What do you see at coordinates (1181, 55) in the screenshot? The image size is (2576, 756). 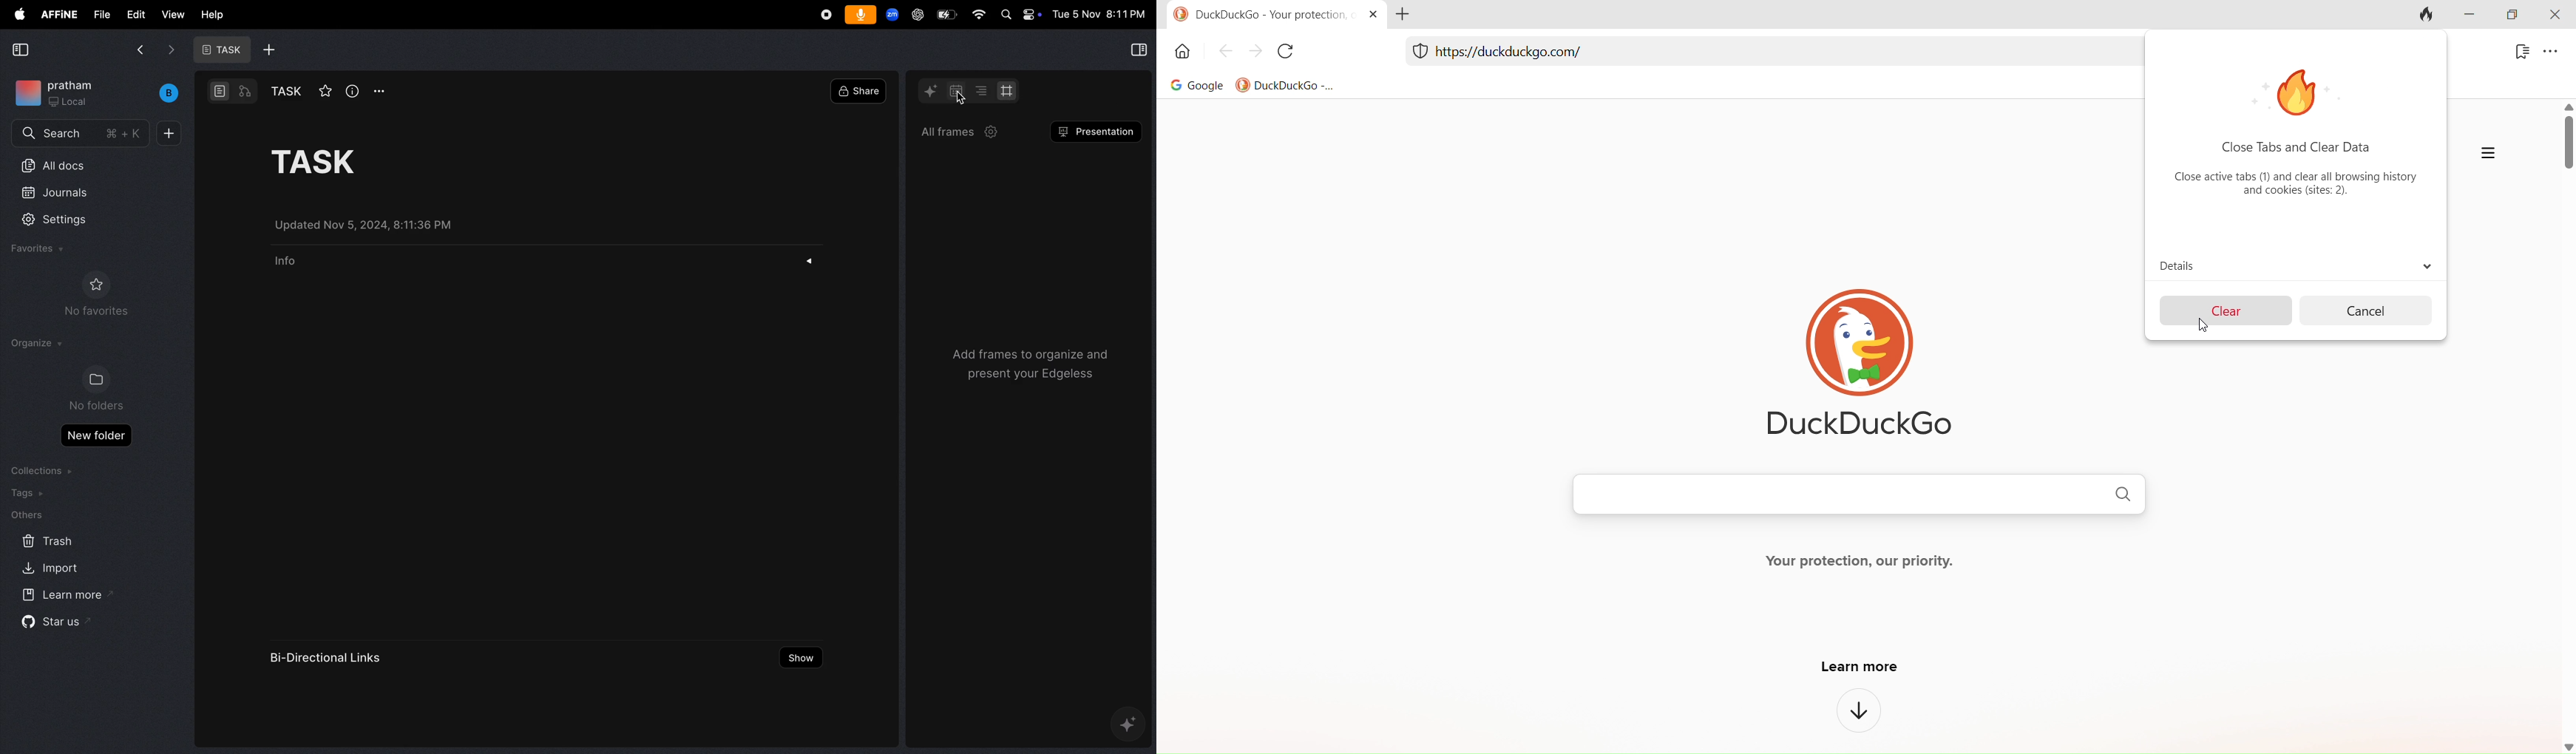 I see `home` at bounding box center [1181, 55].